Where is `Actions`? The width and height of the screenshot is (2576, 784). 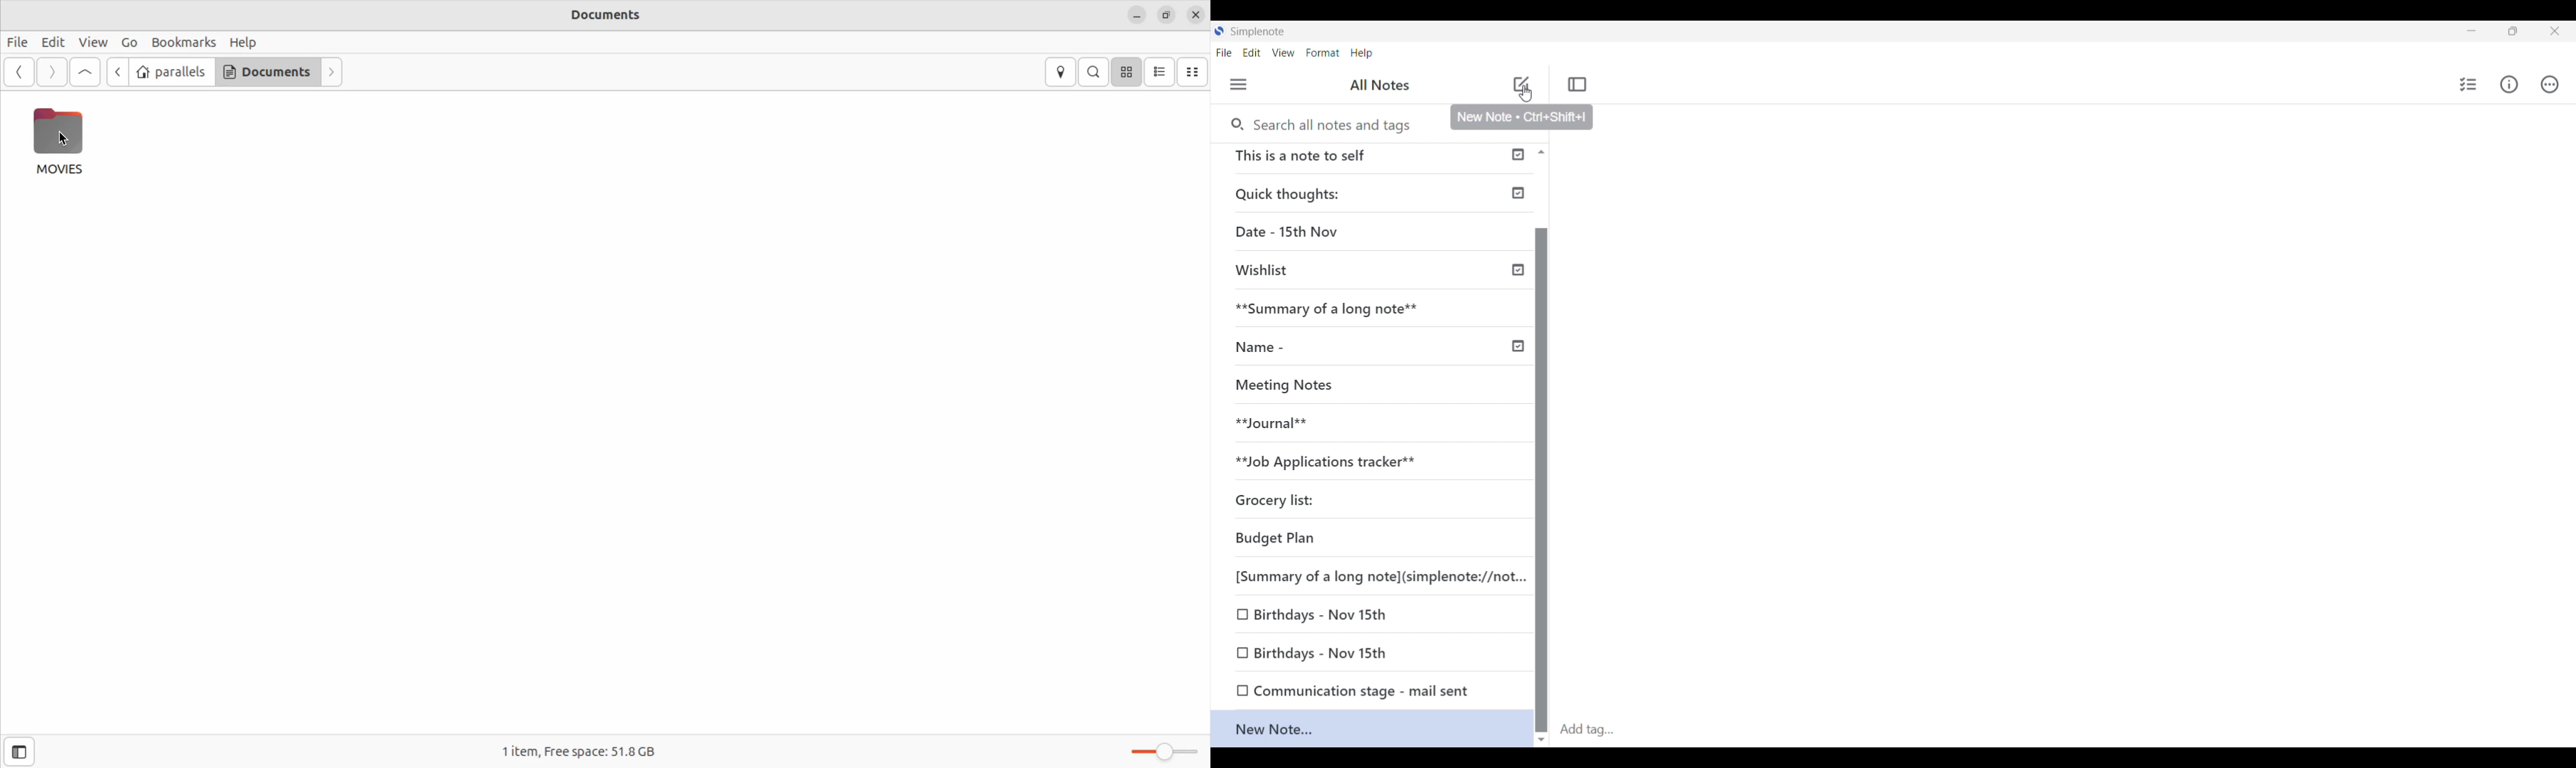 Actions is located at coordinates (2550, 84).